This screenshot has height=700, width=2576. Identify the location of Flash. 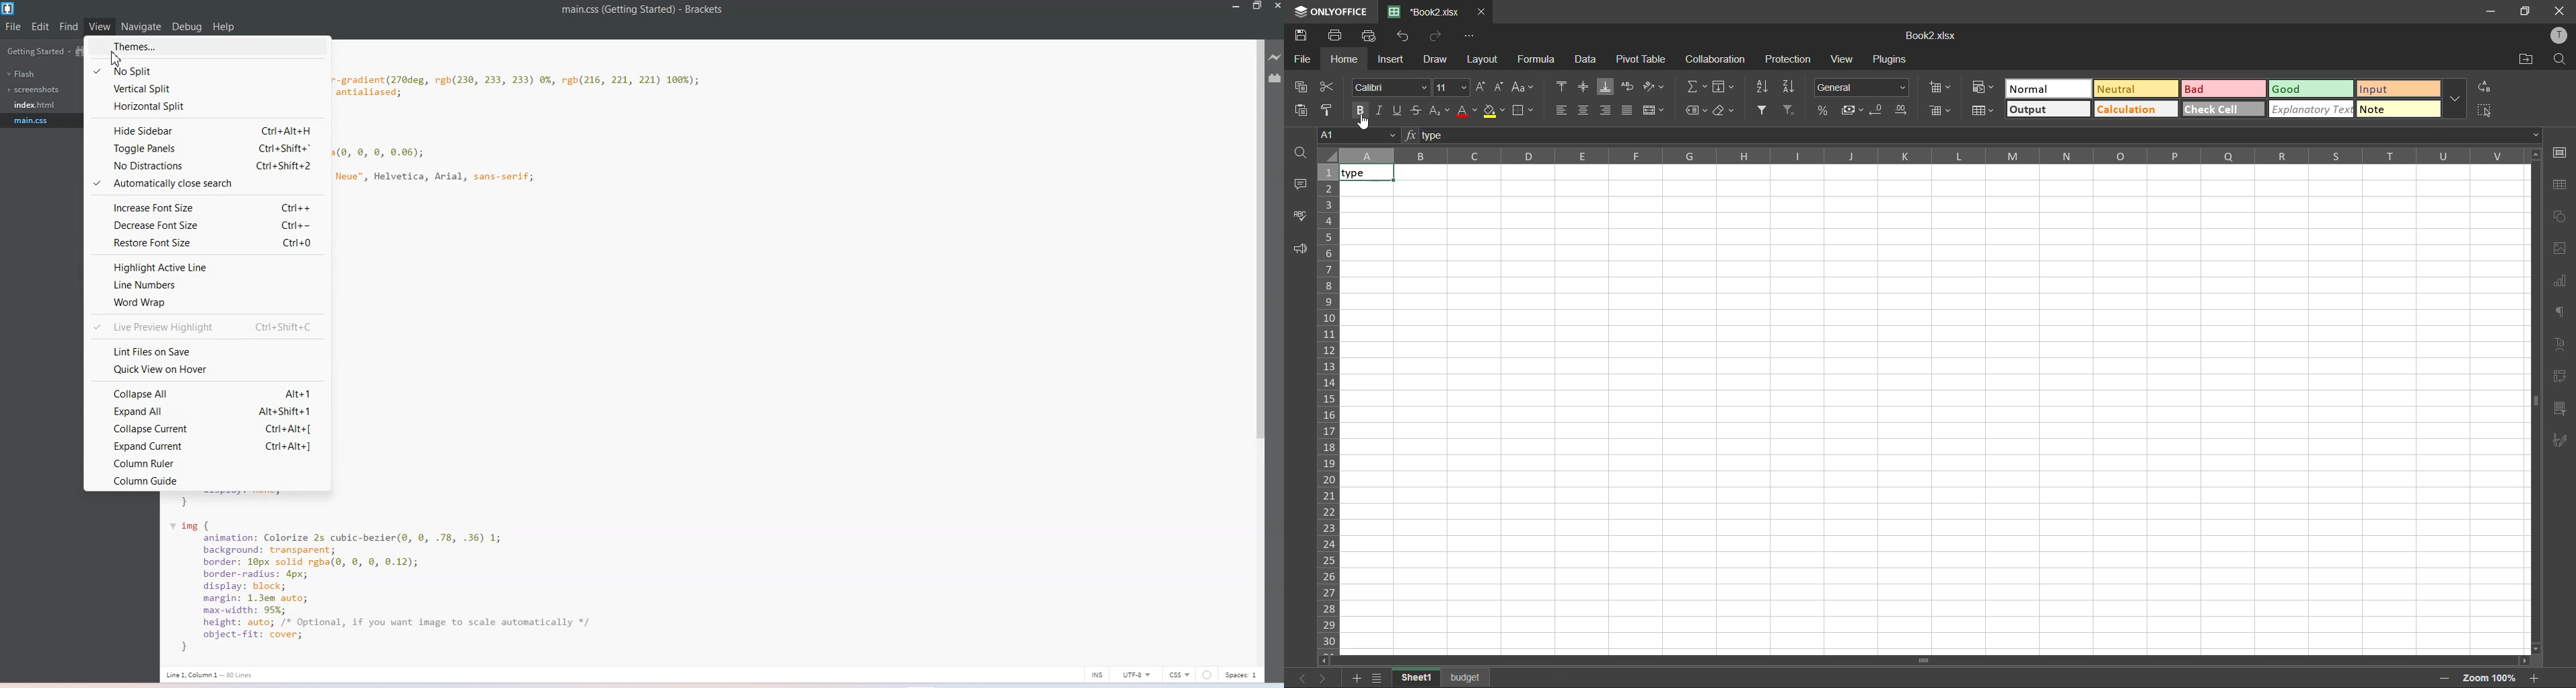
(21, 74).